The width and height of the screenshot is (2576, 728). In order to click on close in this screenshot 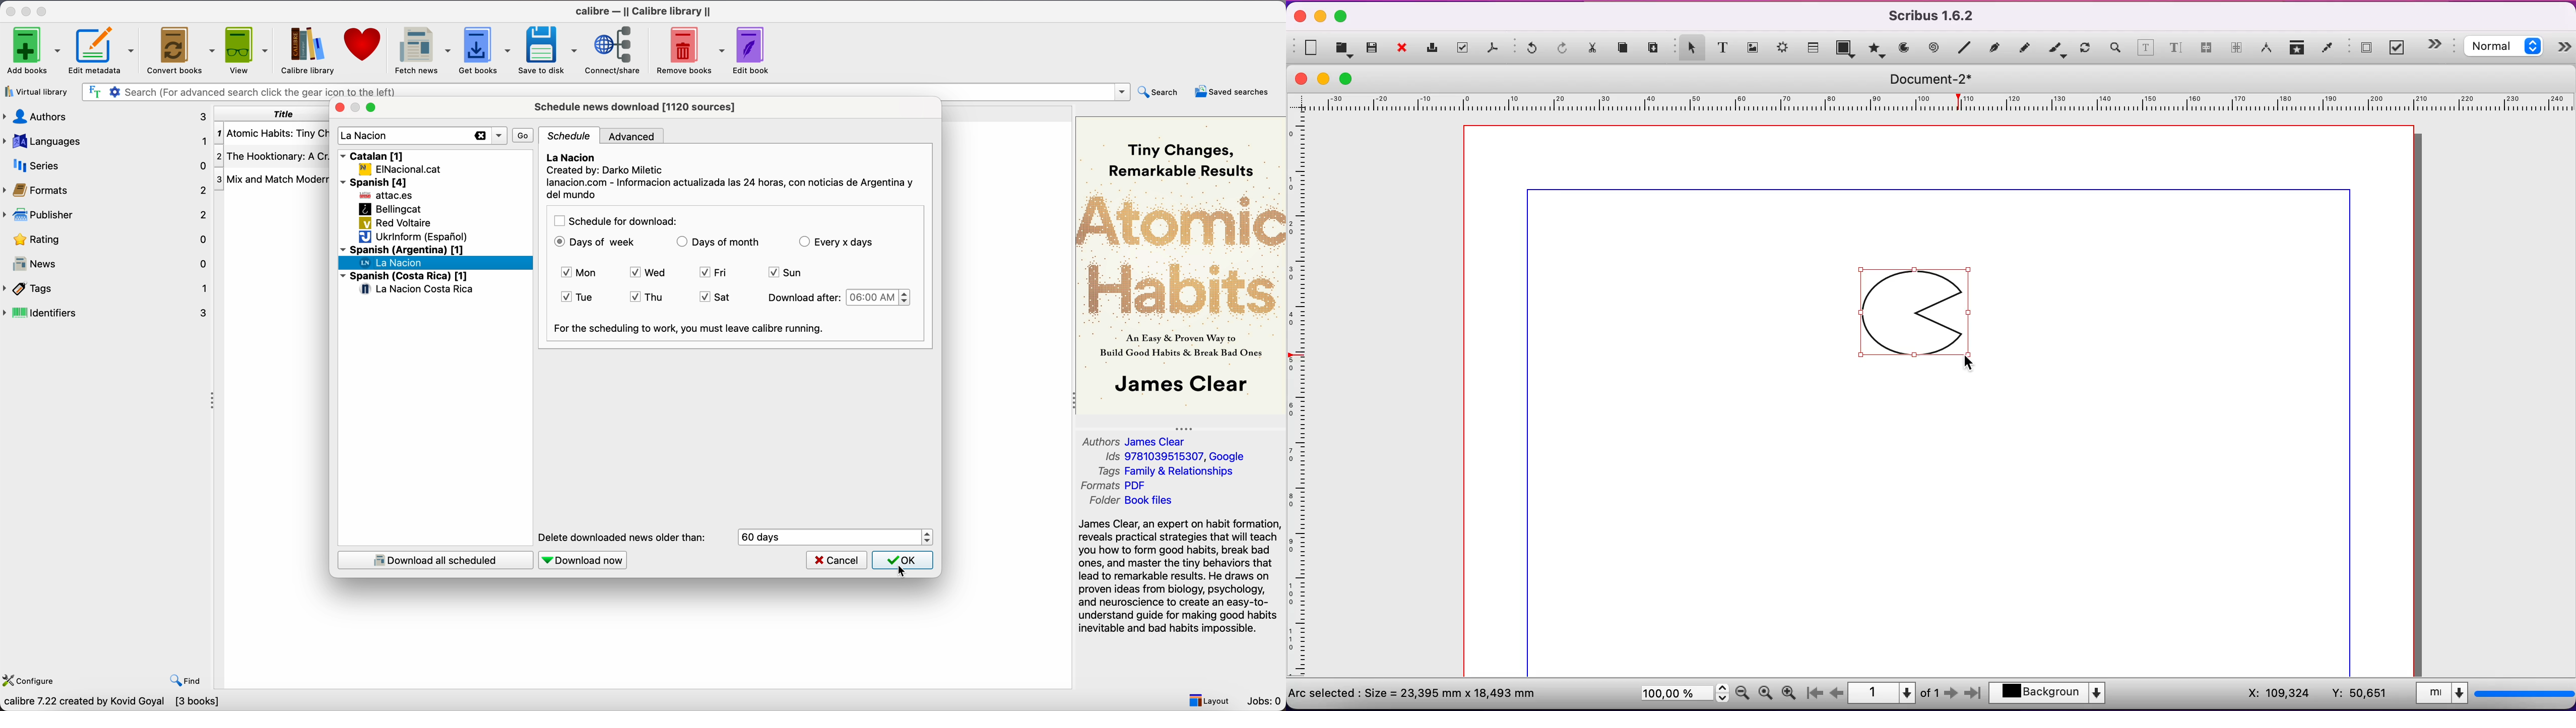, I will do `click(1405, 49)`.